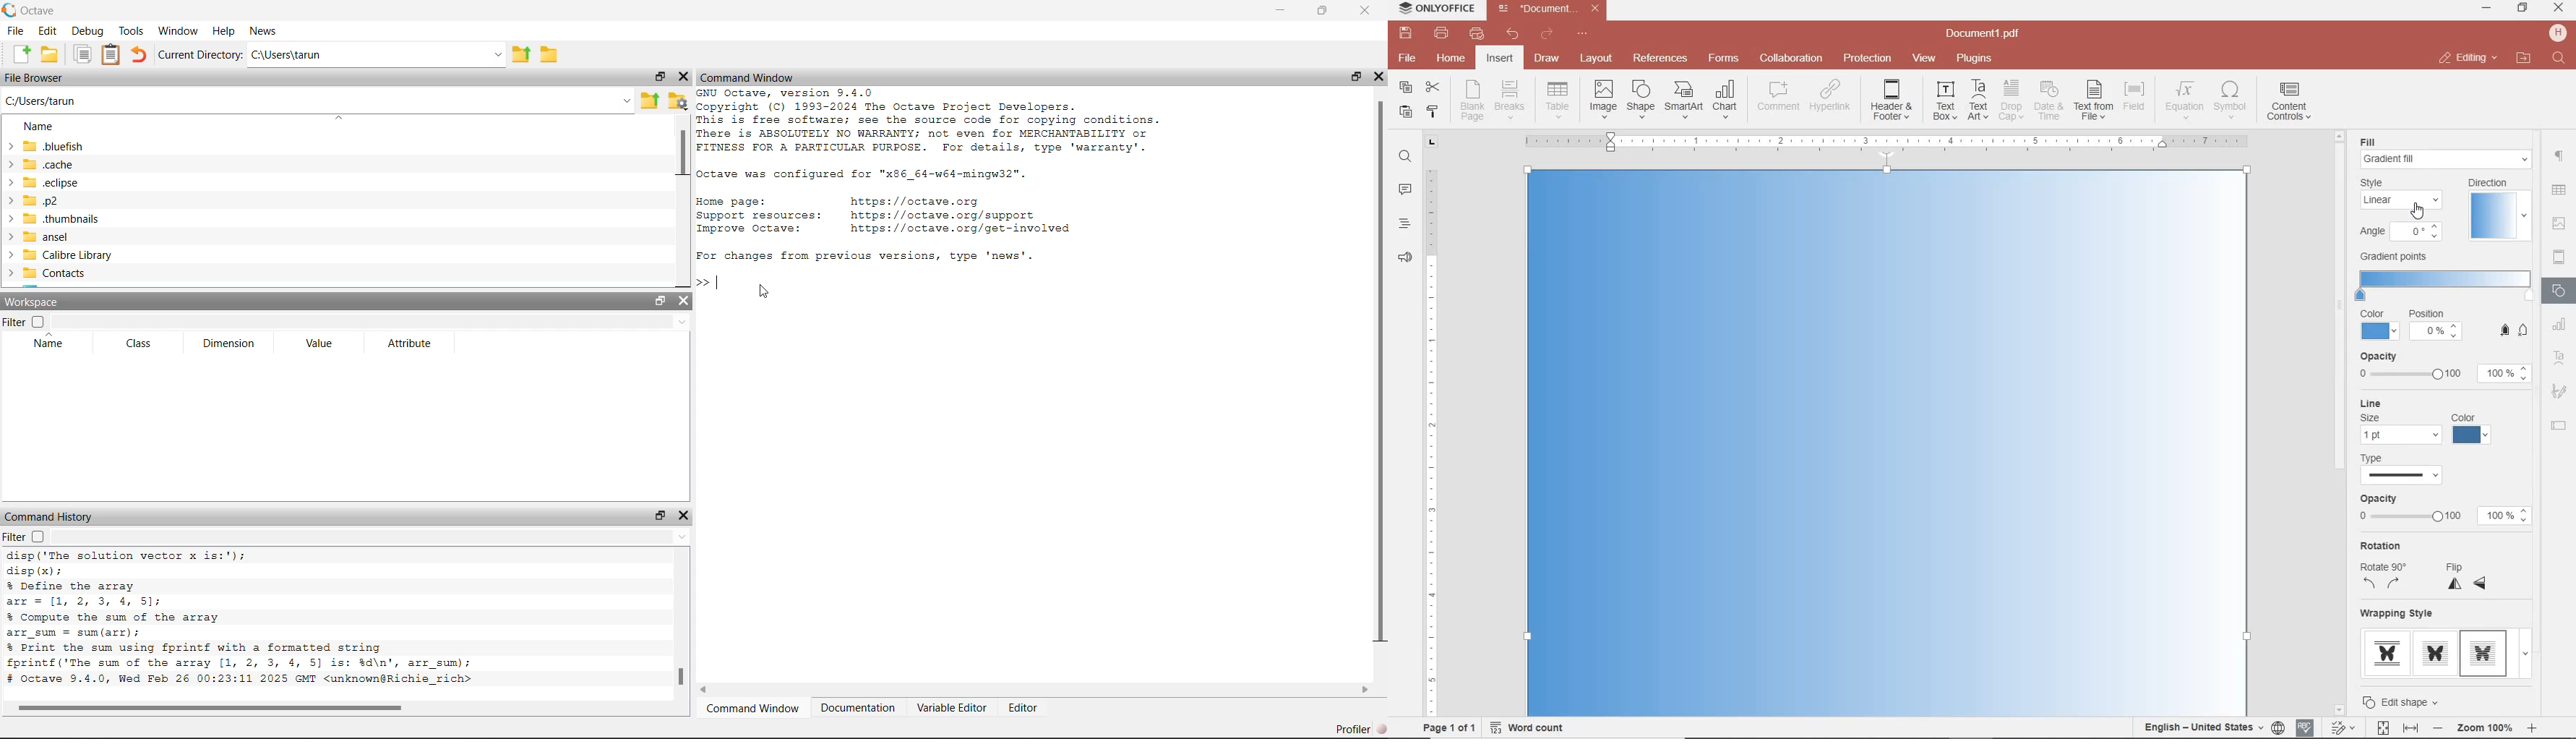 This screenshot has width=2576, height=756. I want to click on file, so click(1408, 58).